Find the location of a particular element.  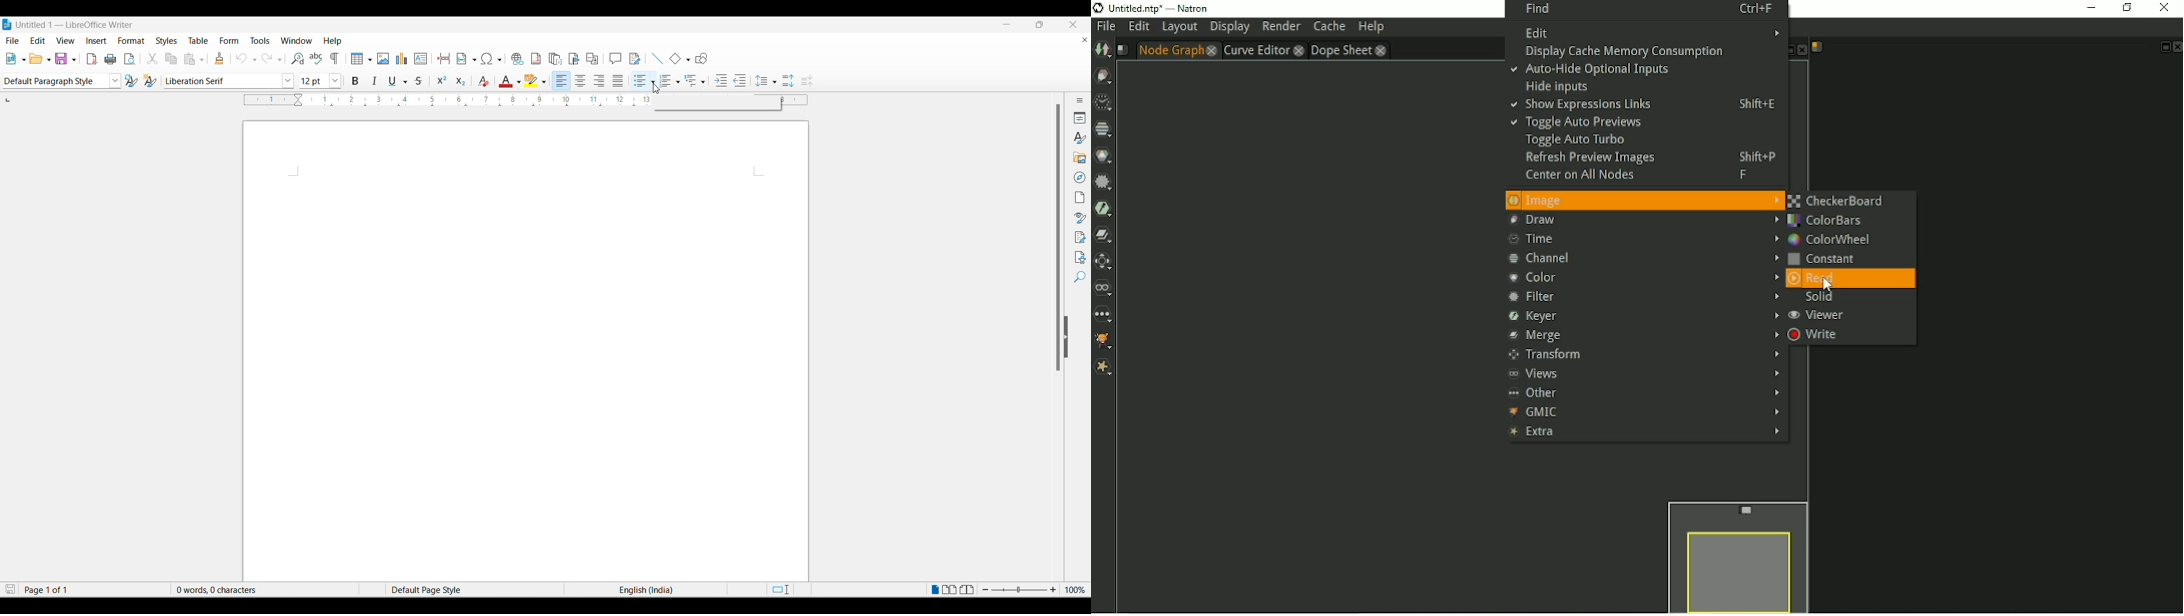

Styles is located at coordinates (166, 40).